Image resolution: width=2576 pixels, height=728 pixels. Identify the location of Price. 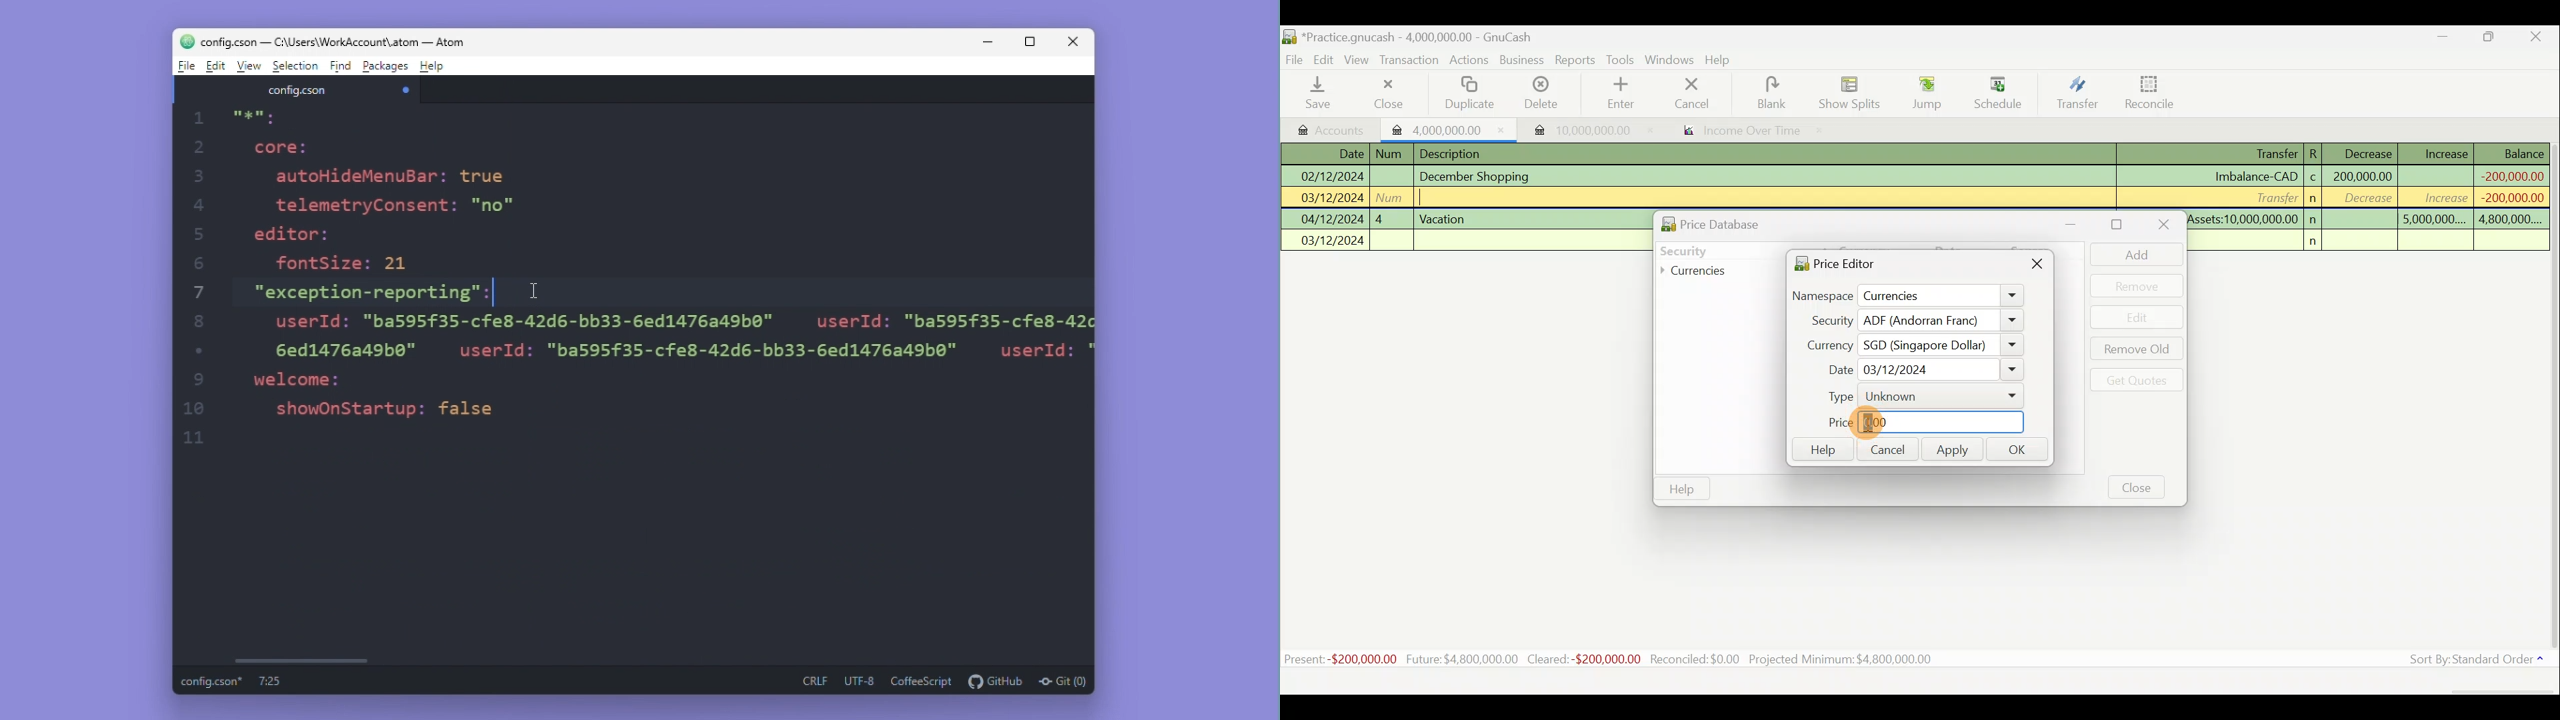
(1921, 423).